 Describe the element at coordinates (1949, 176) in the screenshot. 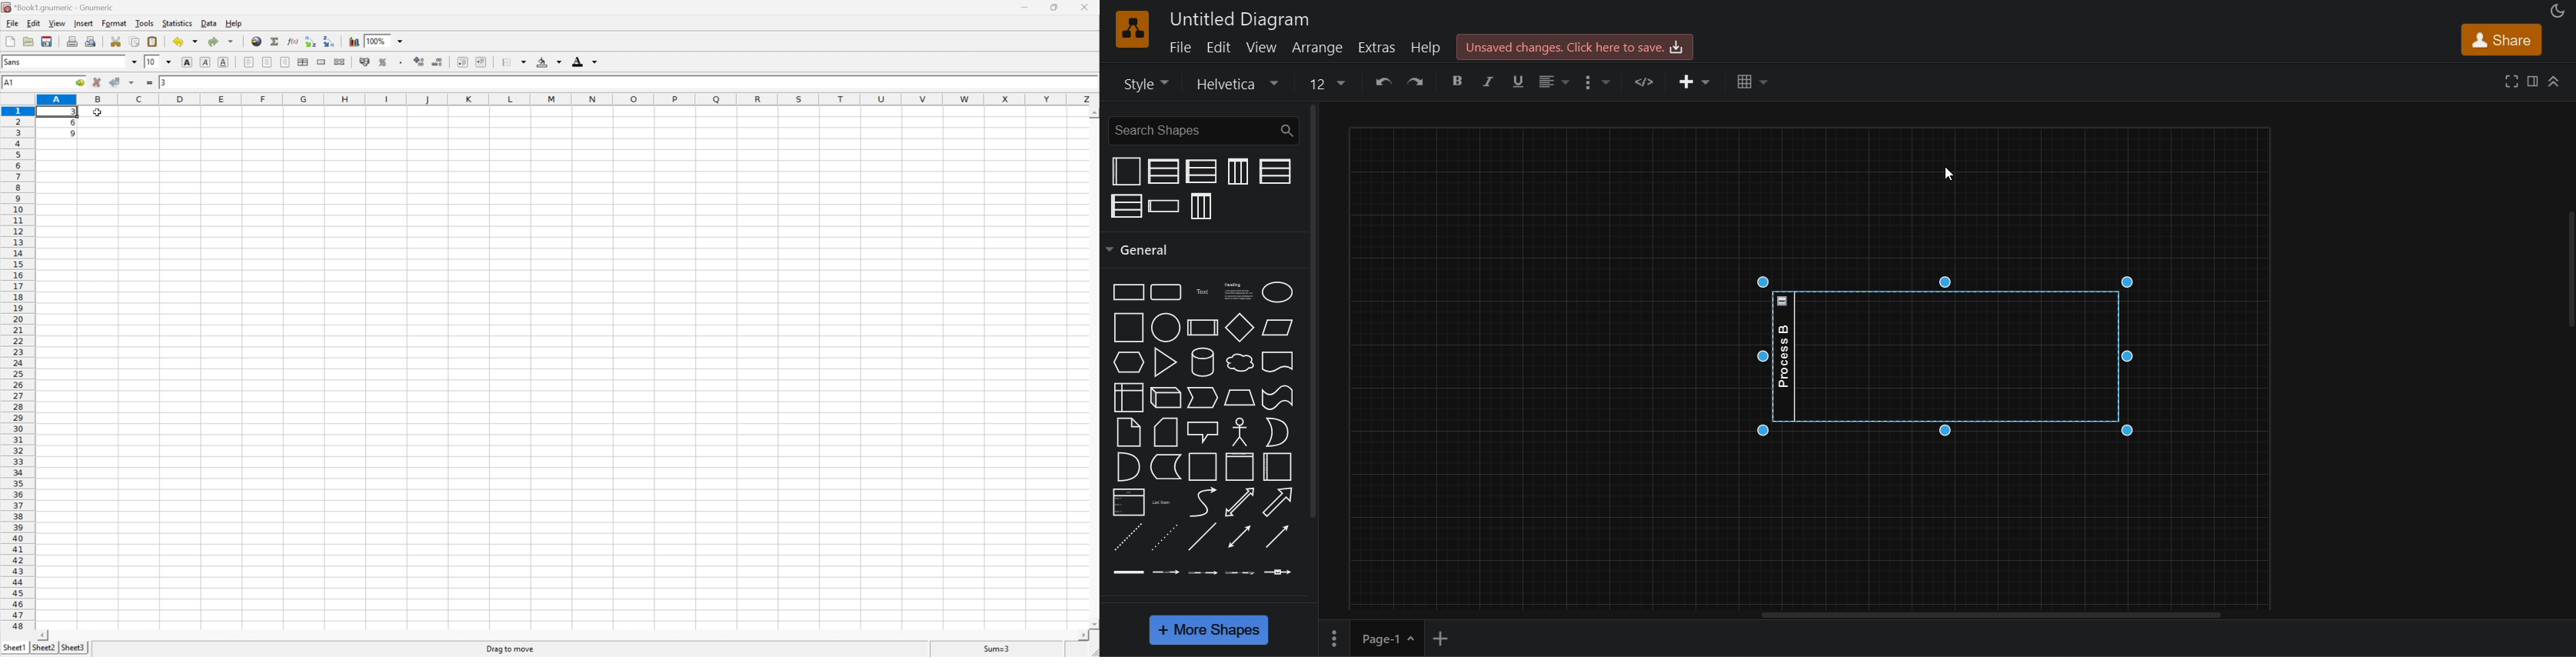

I see `cursor ` at that location.